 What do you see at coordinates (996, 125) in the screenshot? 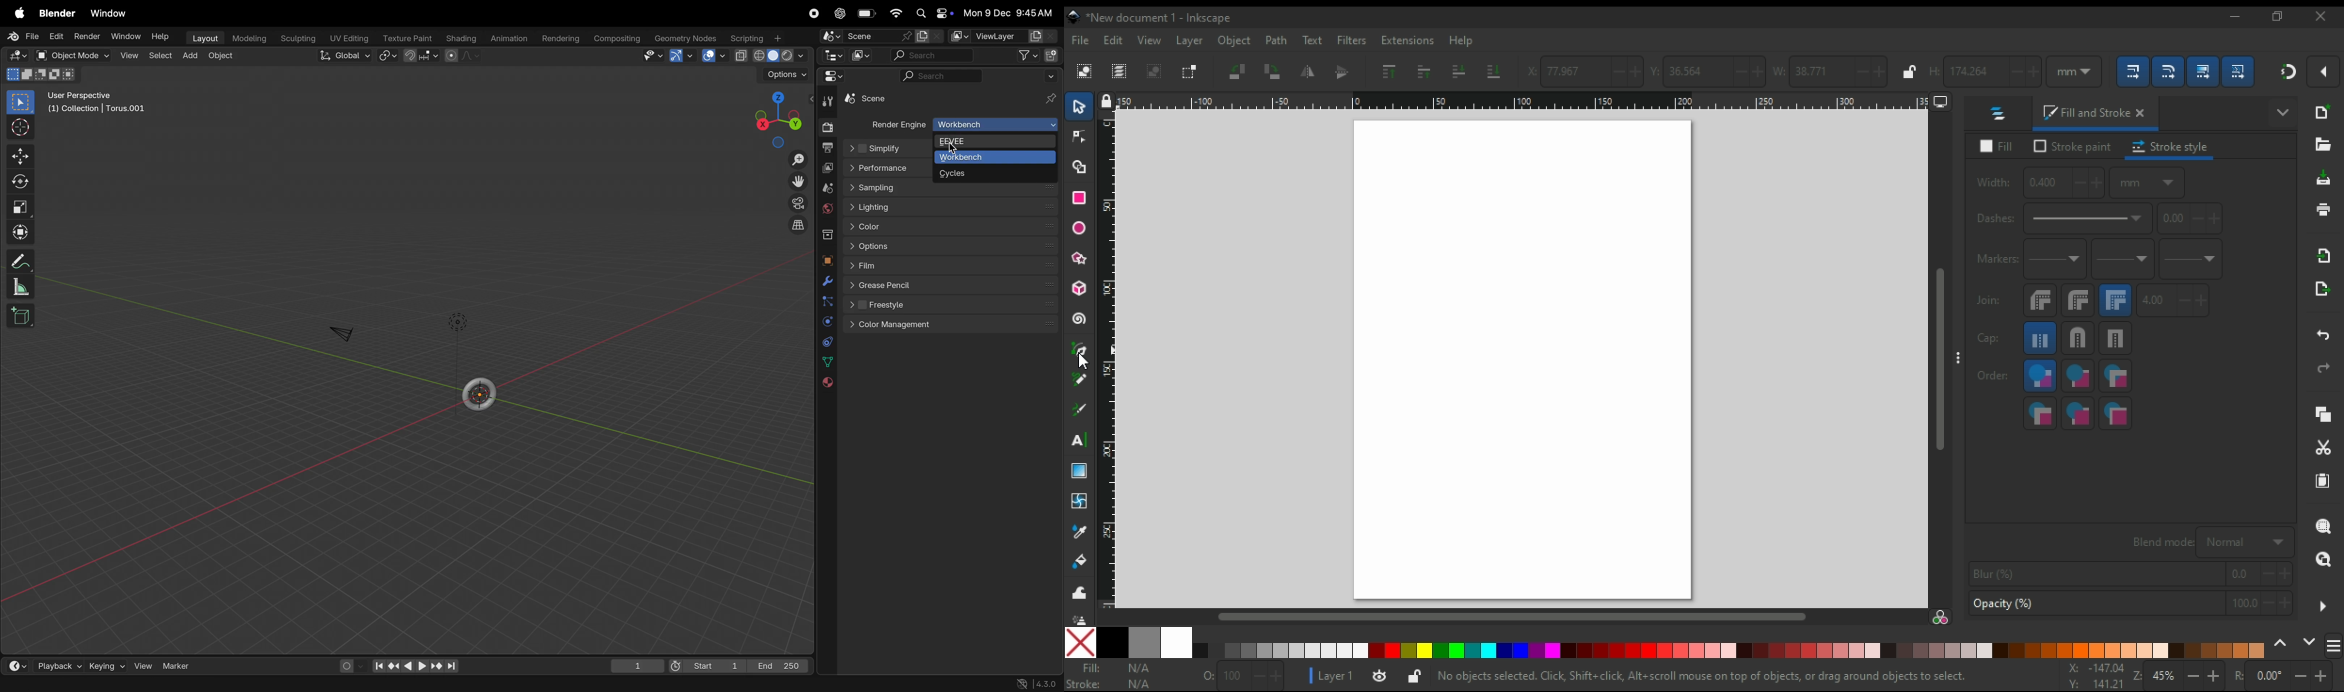
I see `Work bench` at bounding box center [996, 125].